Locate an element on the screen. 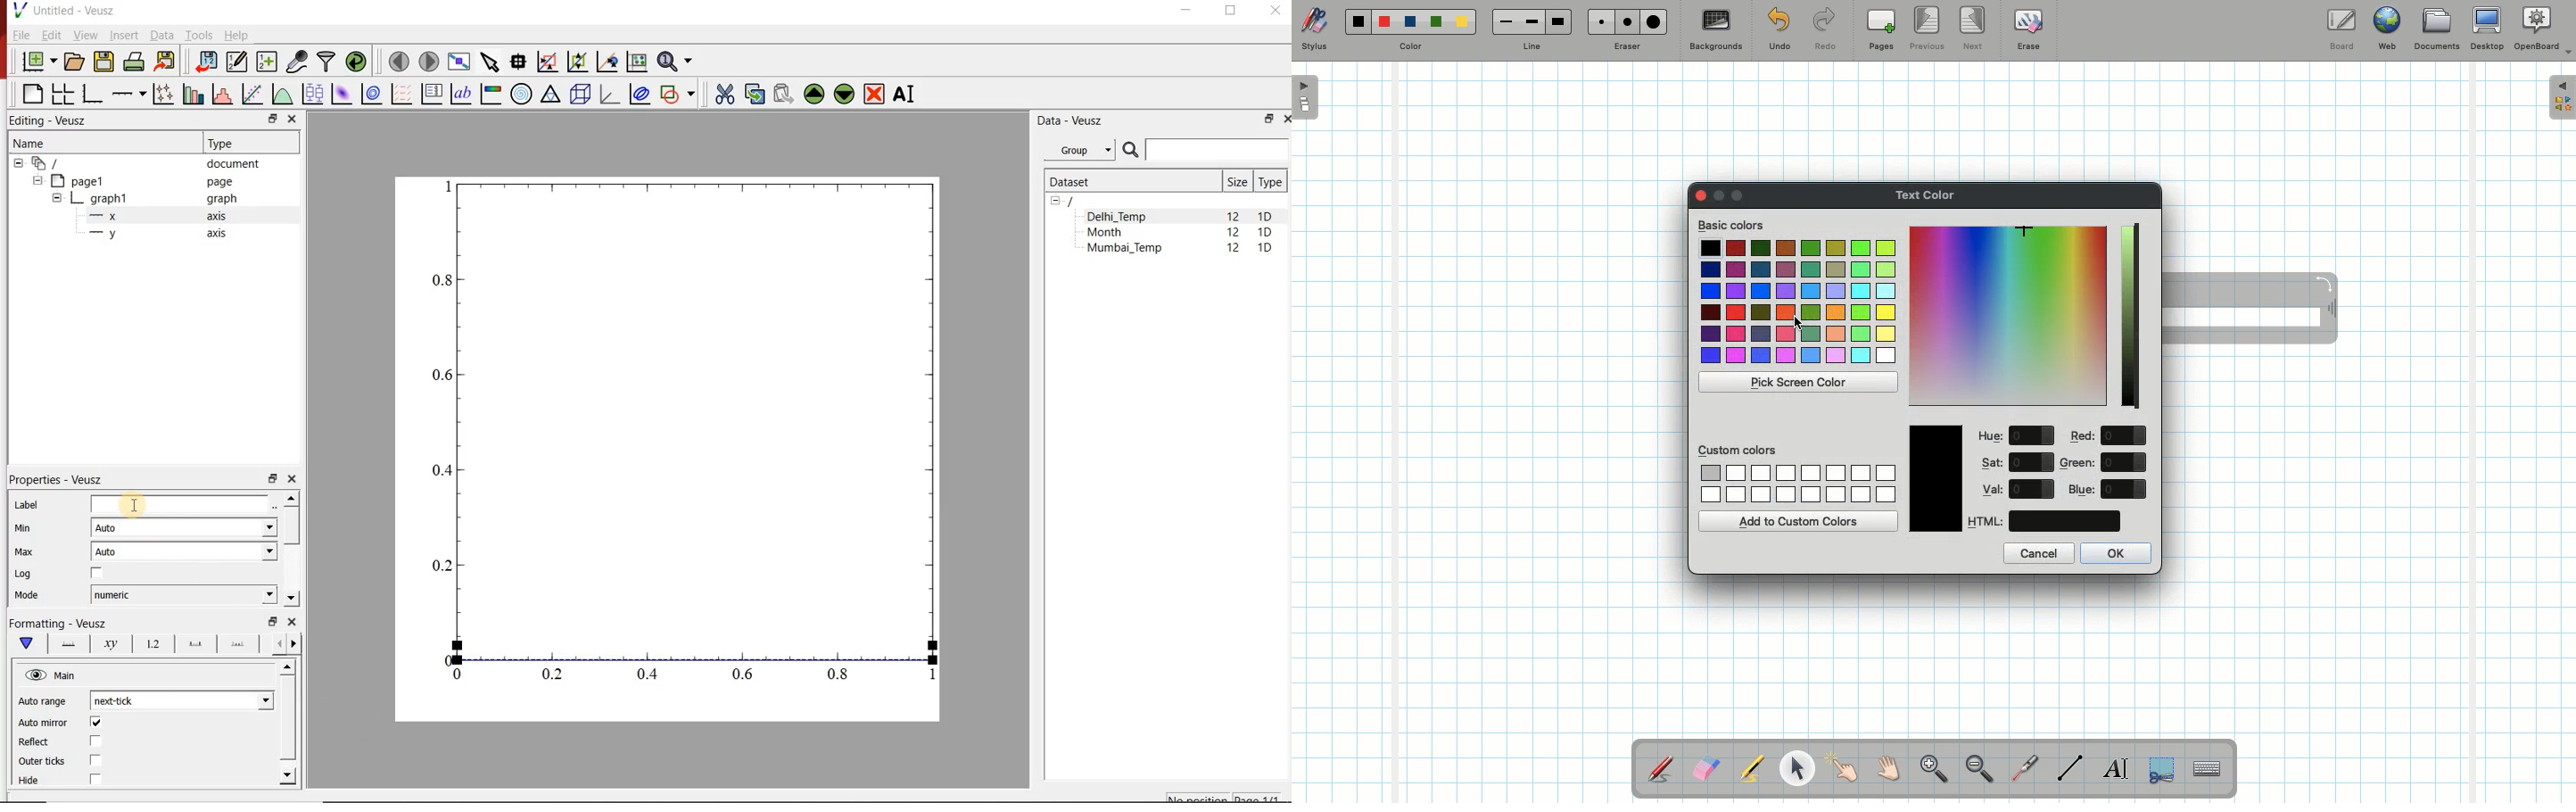 The image size is (2576, 812). Untitled-Veusz is located at coordinates (68, 10).